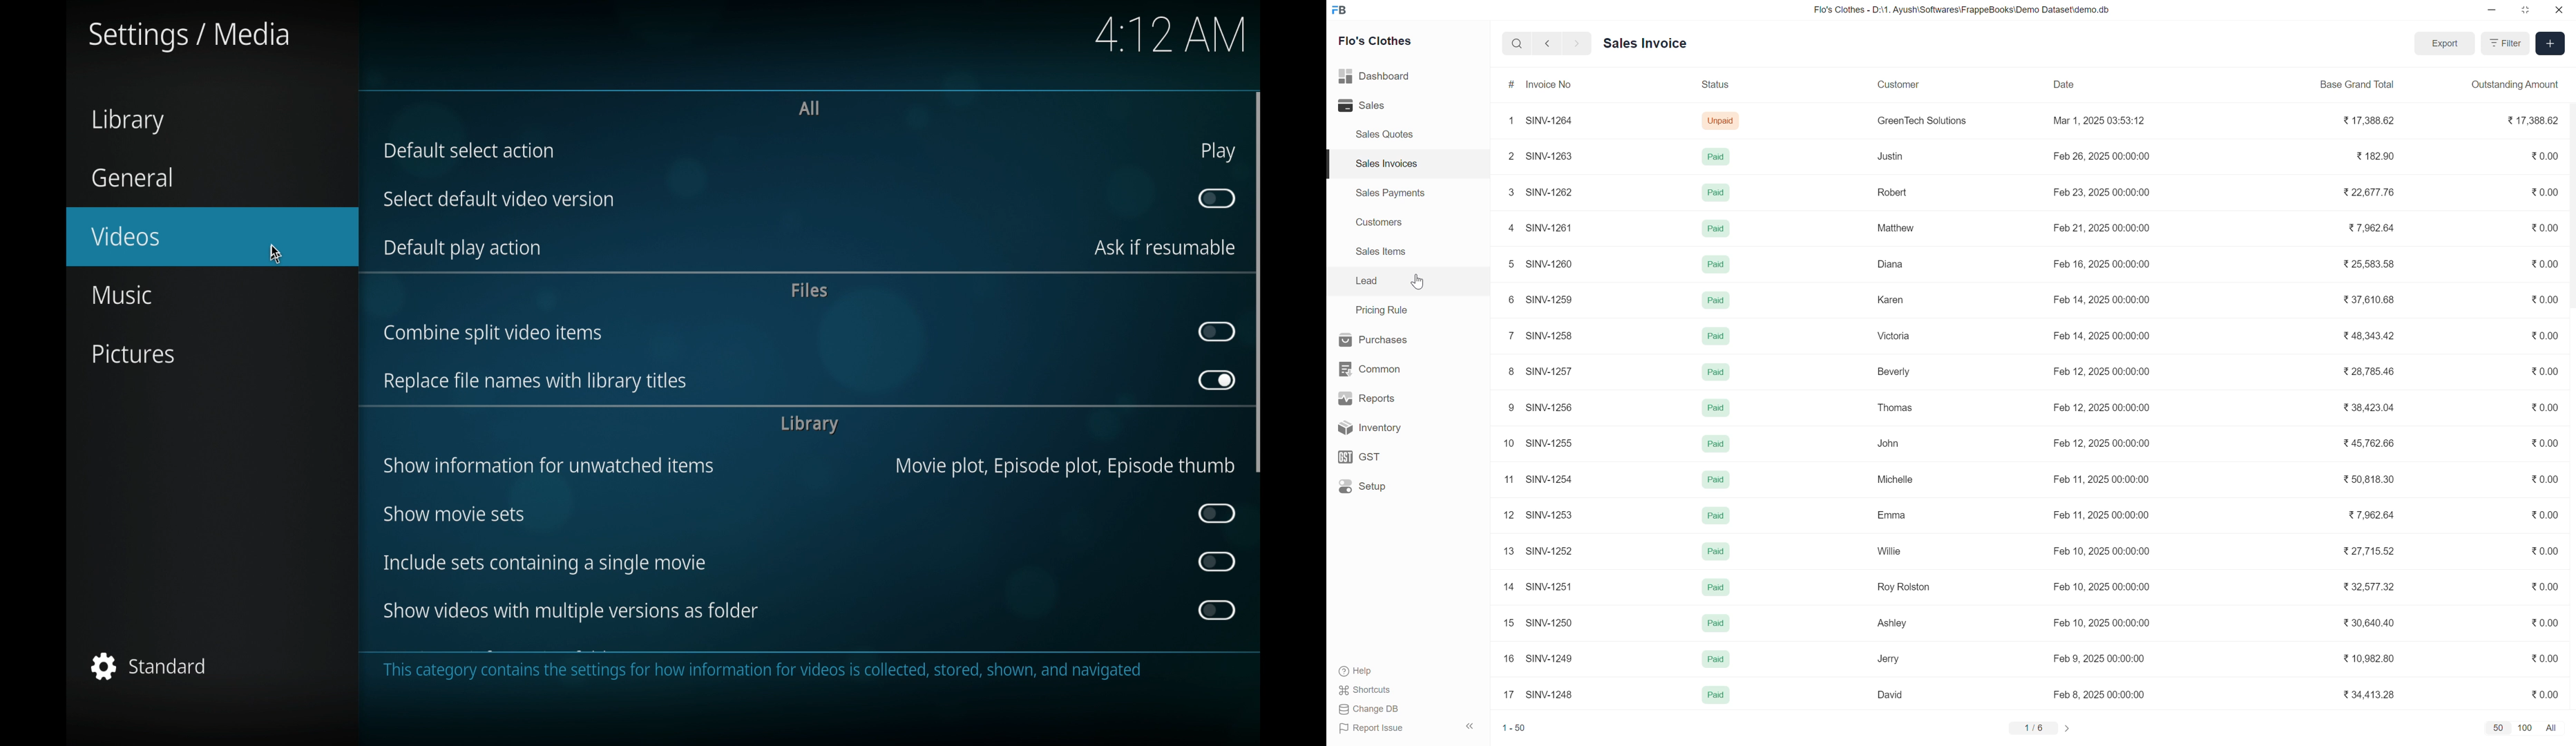 This screenshot has height=756, width=2576. Describe the element at coordinates (1361, 668) in the screenshot. I see `(®) Help` at that location.